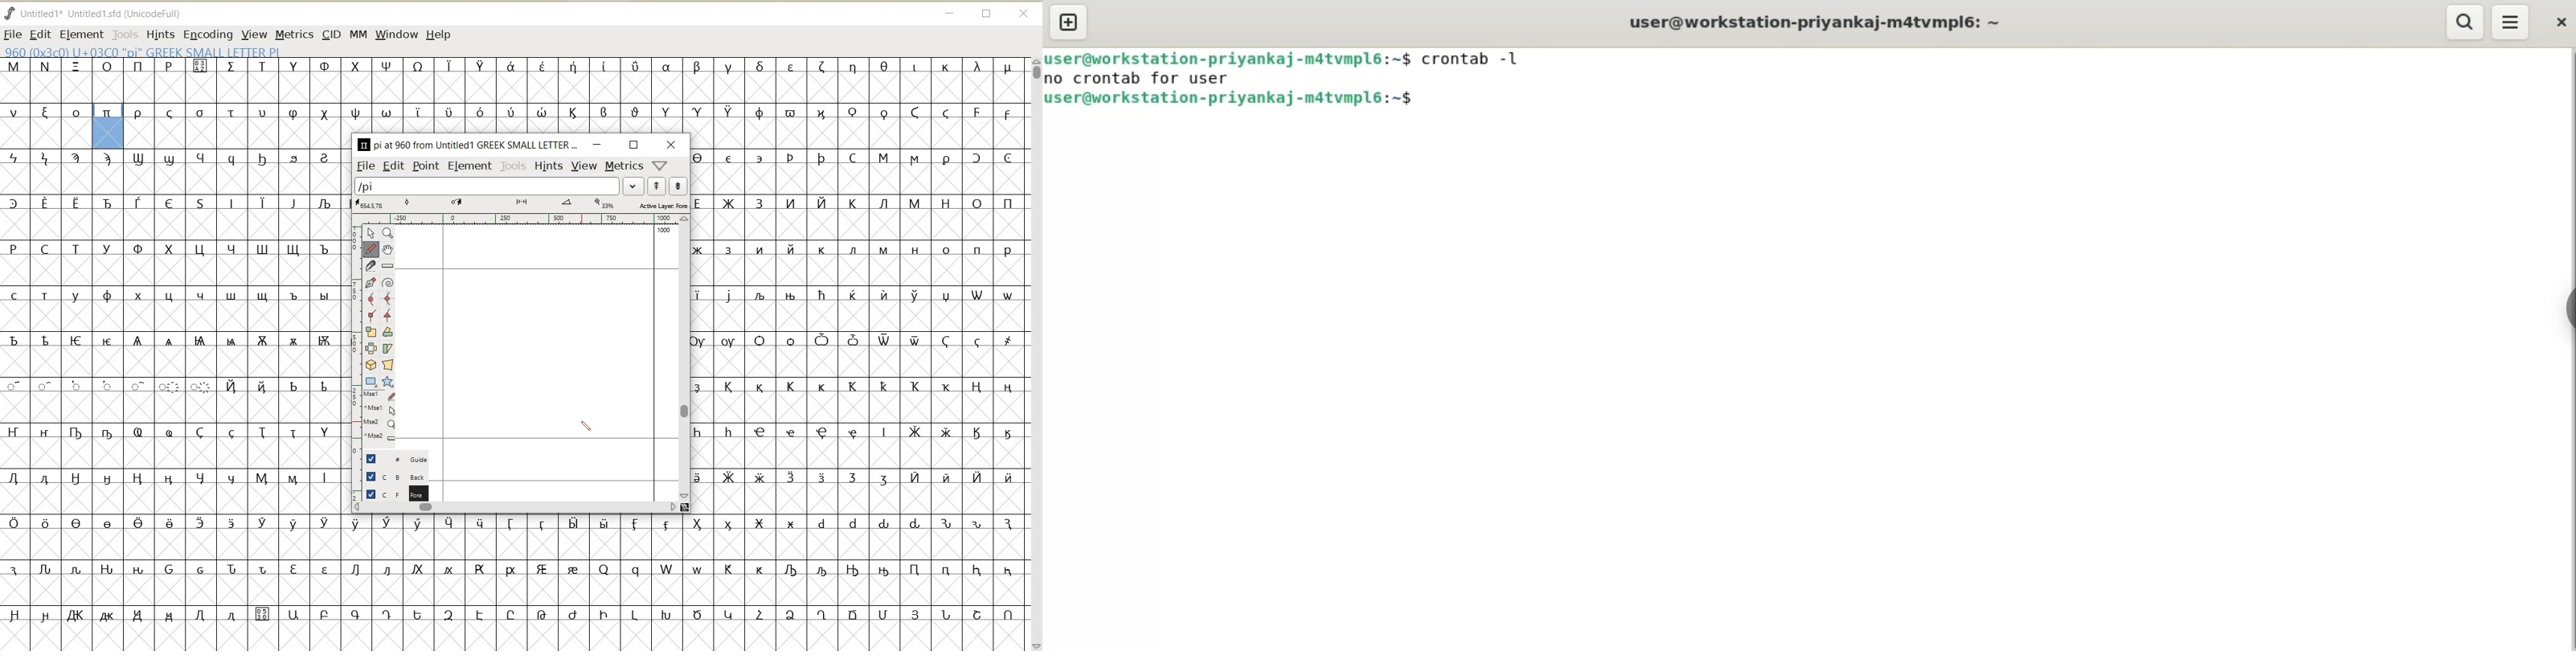  Describe the element at coordinates (12, 34) in the screenshot. I see `FILE` at that location.